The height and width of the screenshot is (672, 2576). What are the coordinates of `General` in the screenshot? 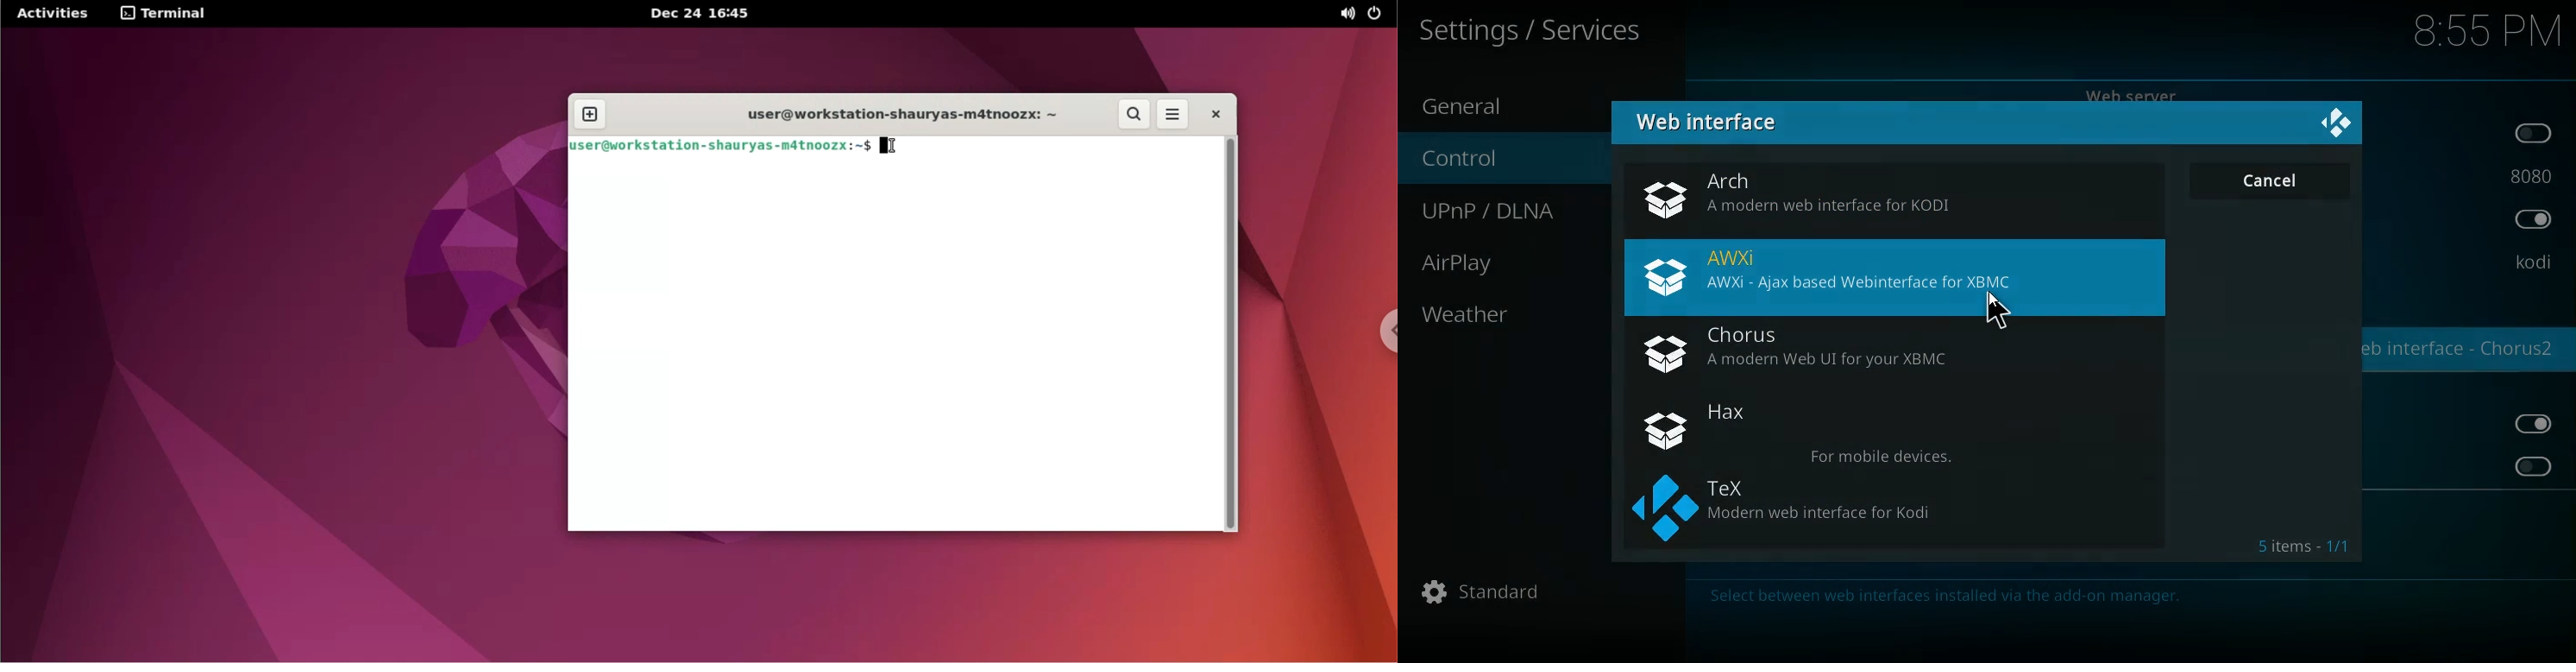 It's located at (1483, 104).